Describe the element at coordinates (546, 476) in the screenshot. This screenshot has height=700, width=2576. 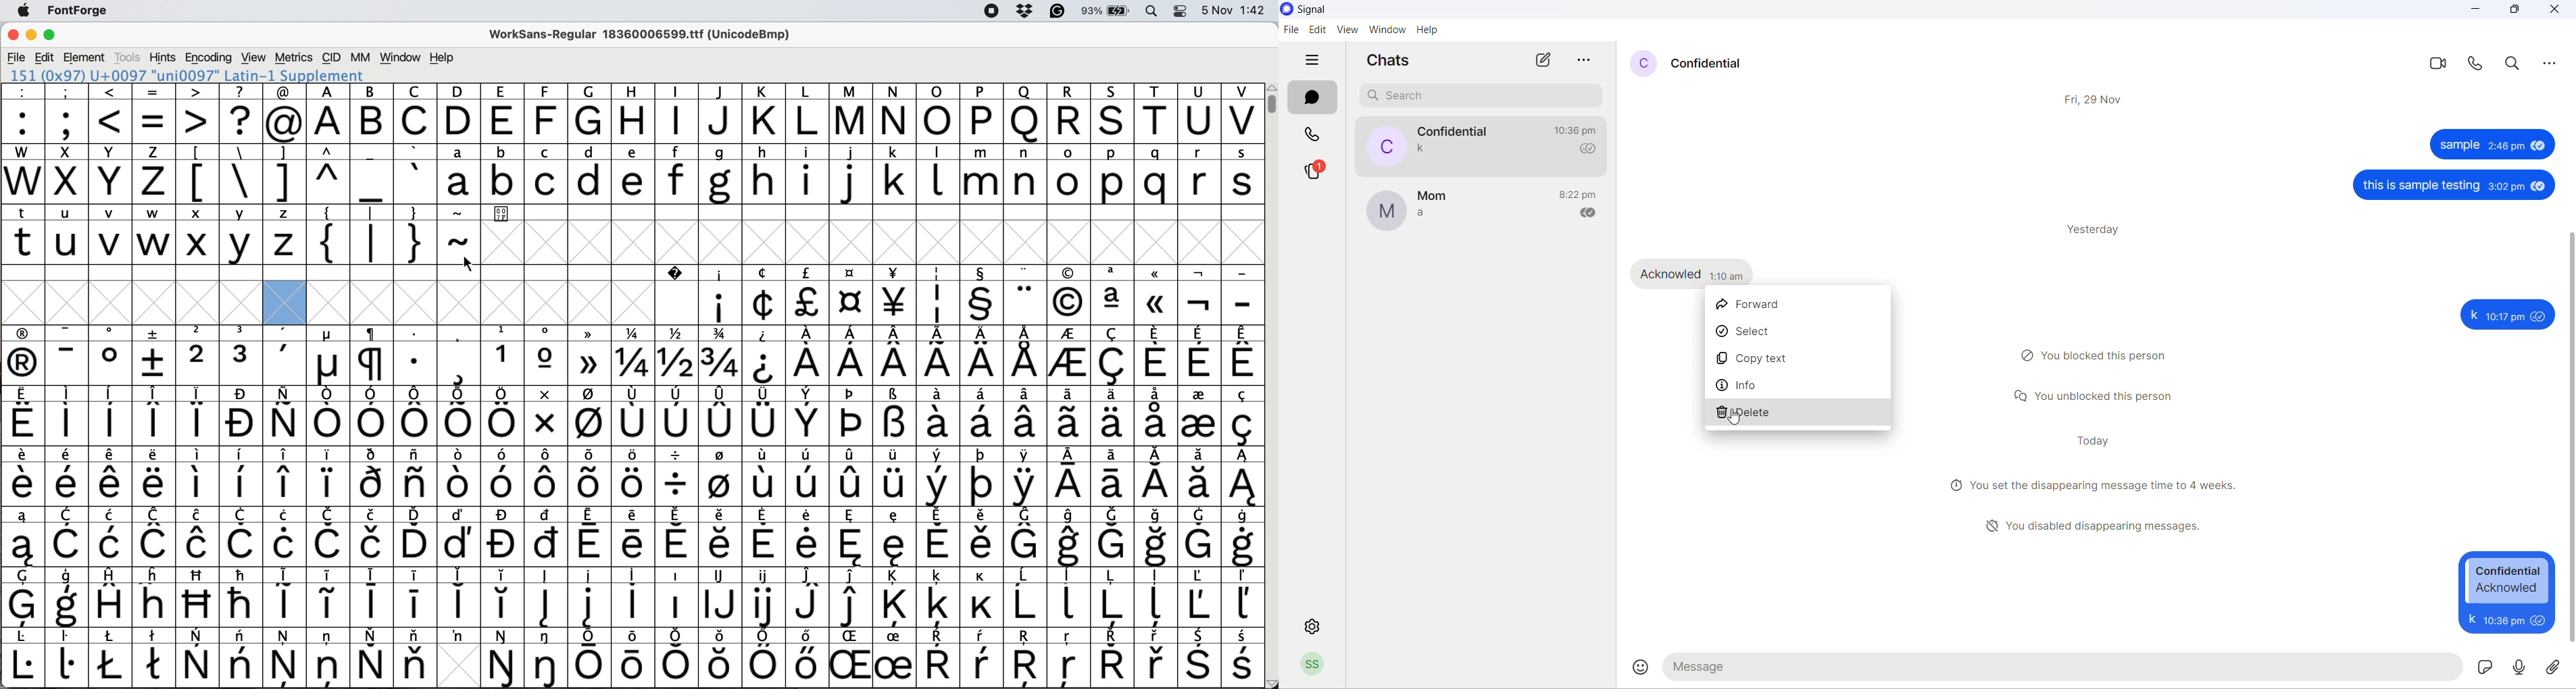
I see `symbol` at that location.